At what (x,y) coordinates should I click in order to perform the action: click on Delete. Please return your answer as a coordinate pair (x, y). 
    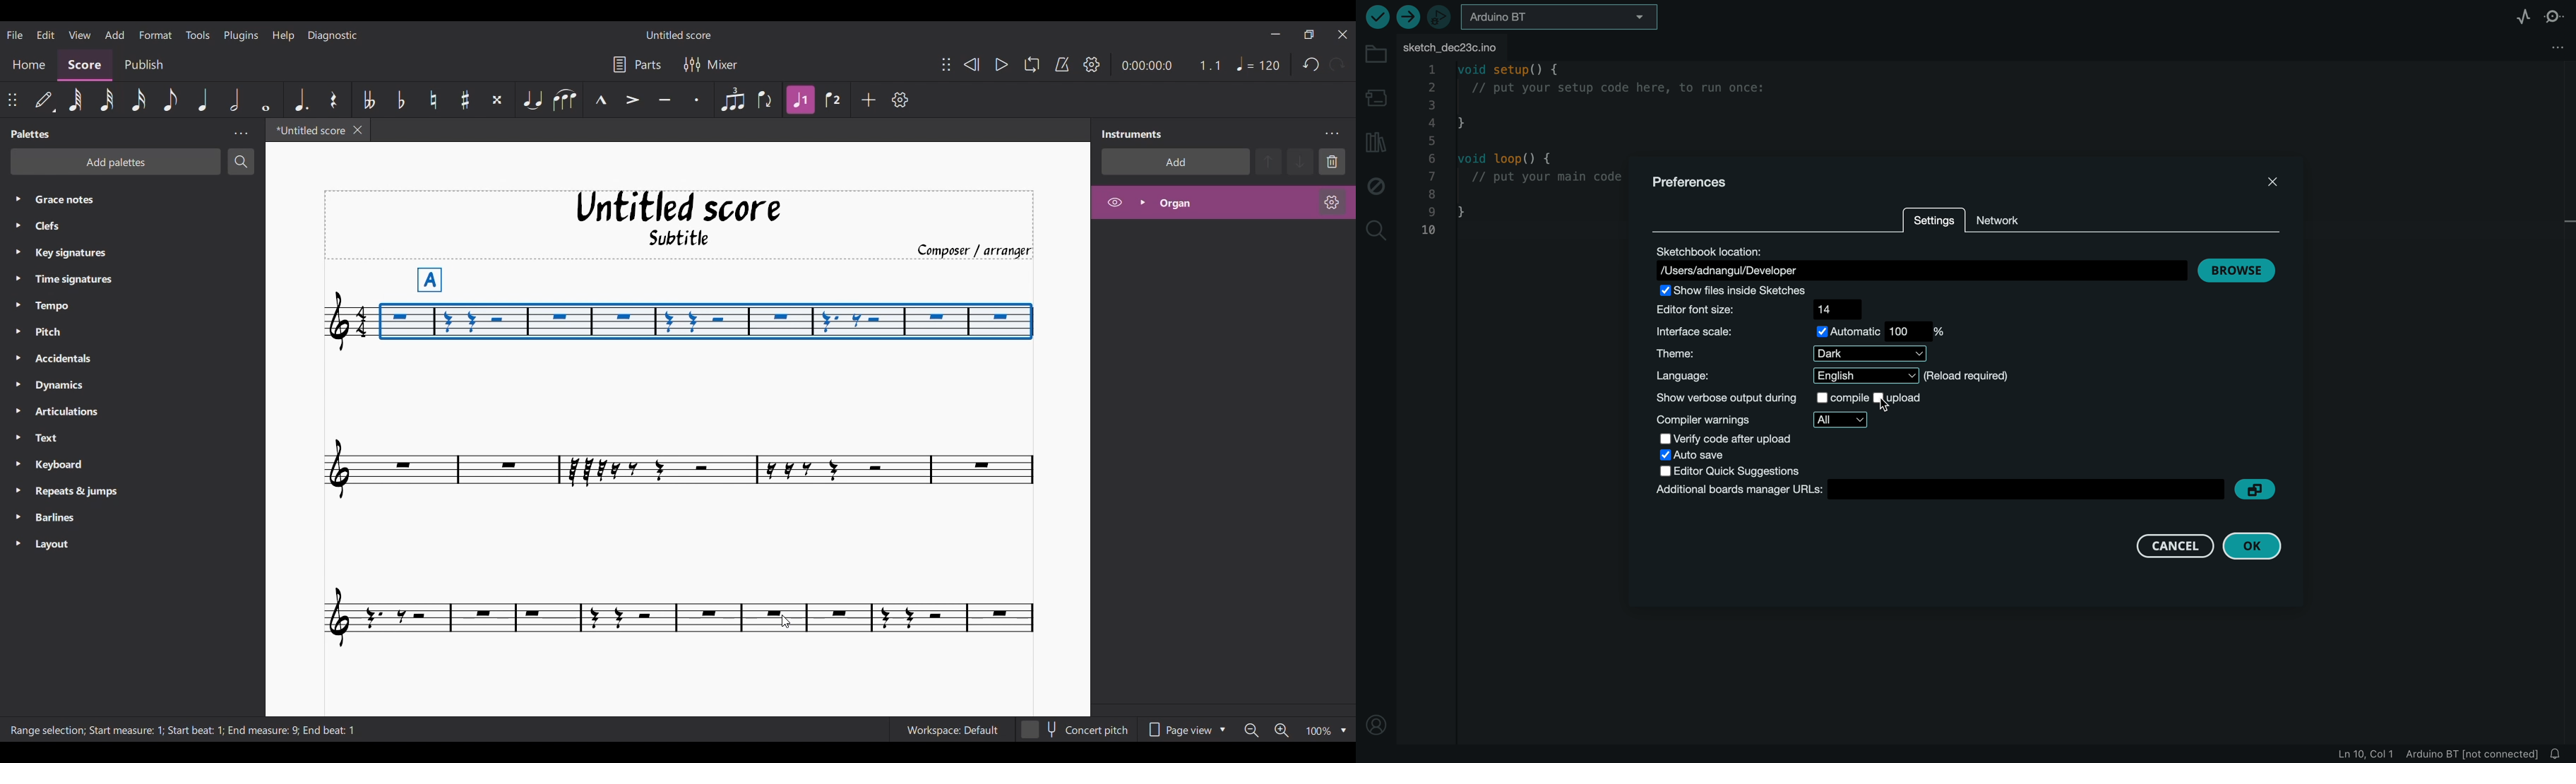
    Looking at the image, I should click on (1332, 162).